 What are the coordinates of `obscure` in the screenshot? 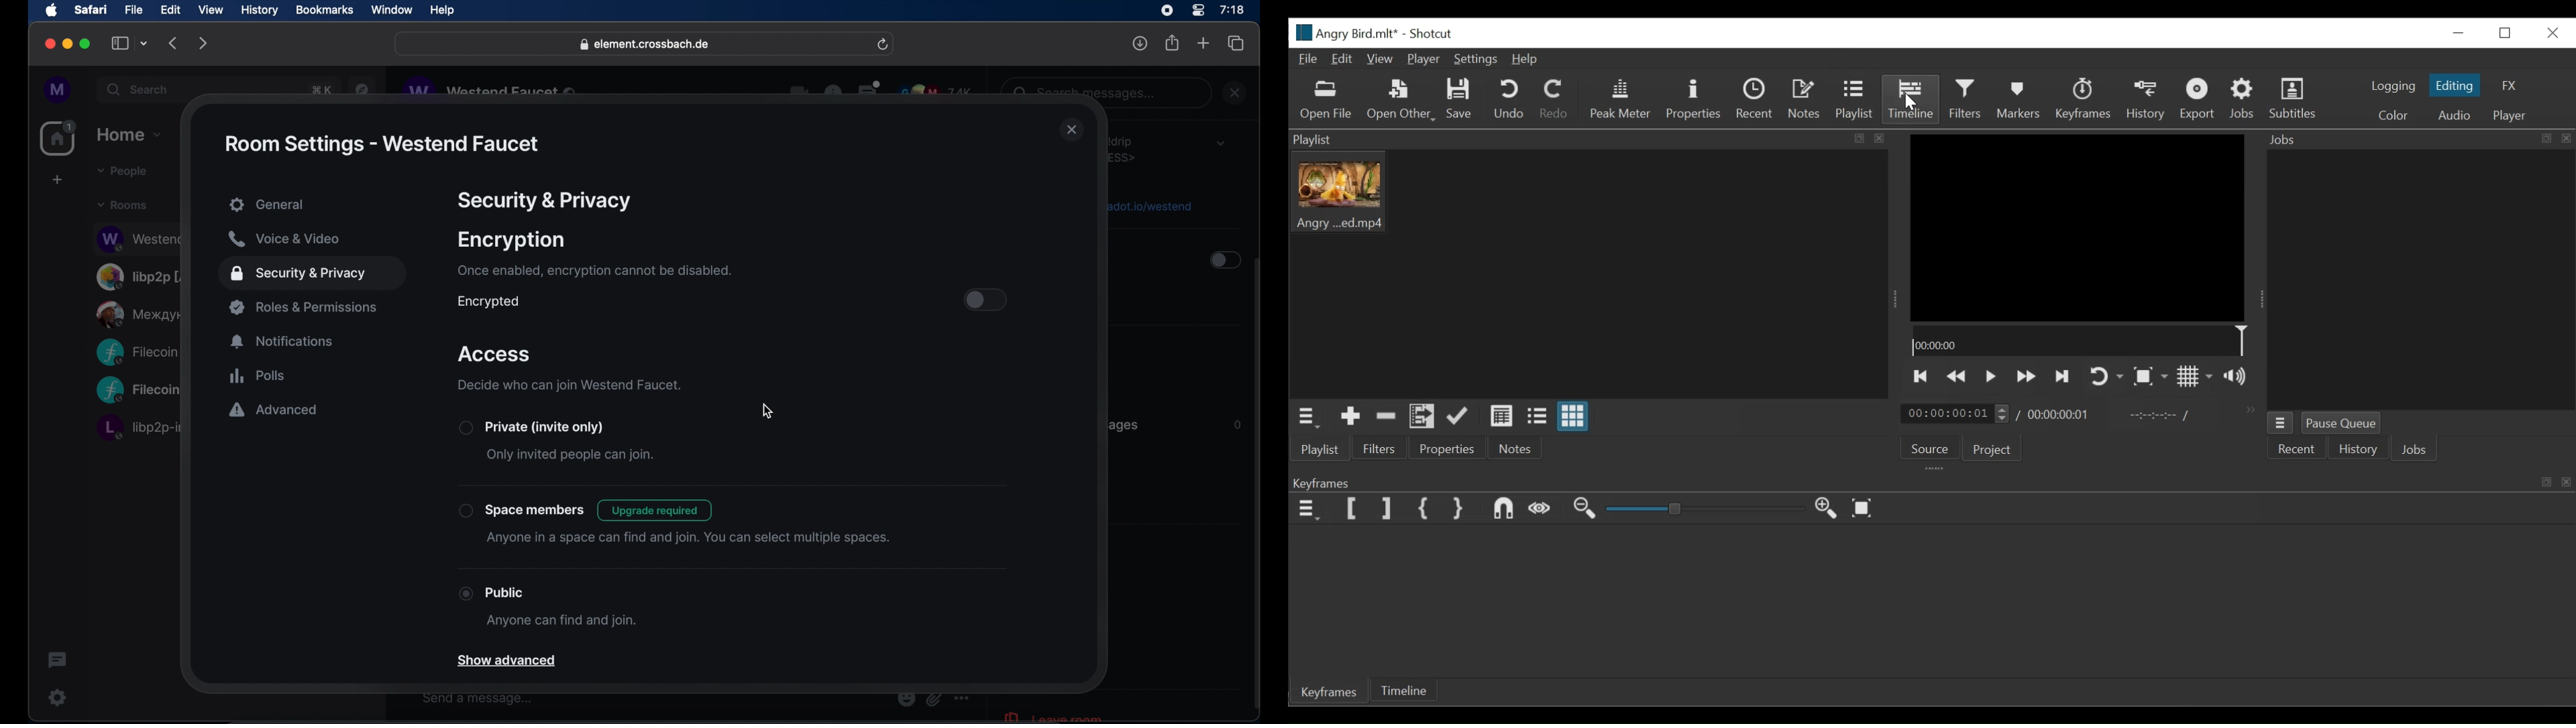 It's located at (492, 89).